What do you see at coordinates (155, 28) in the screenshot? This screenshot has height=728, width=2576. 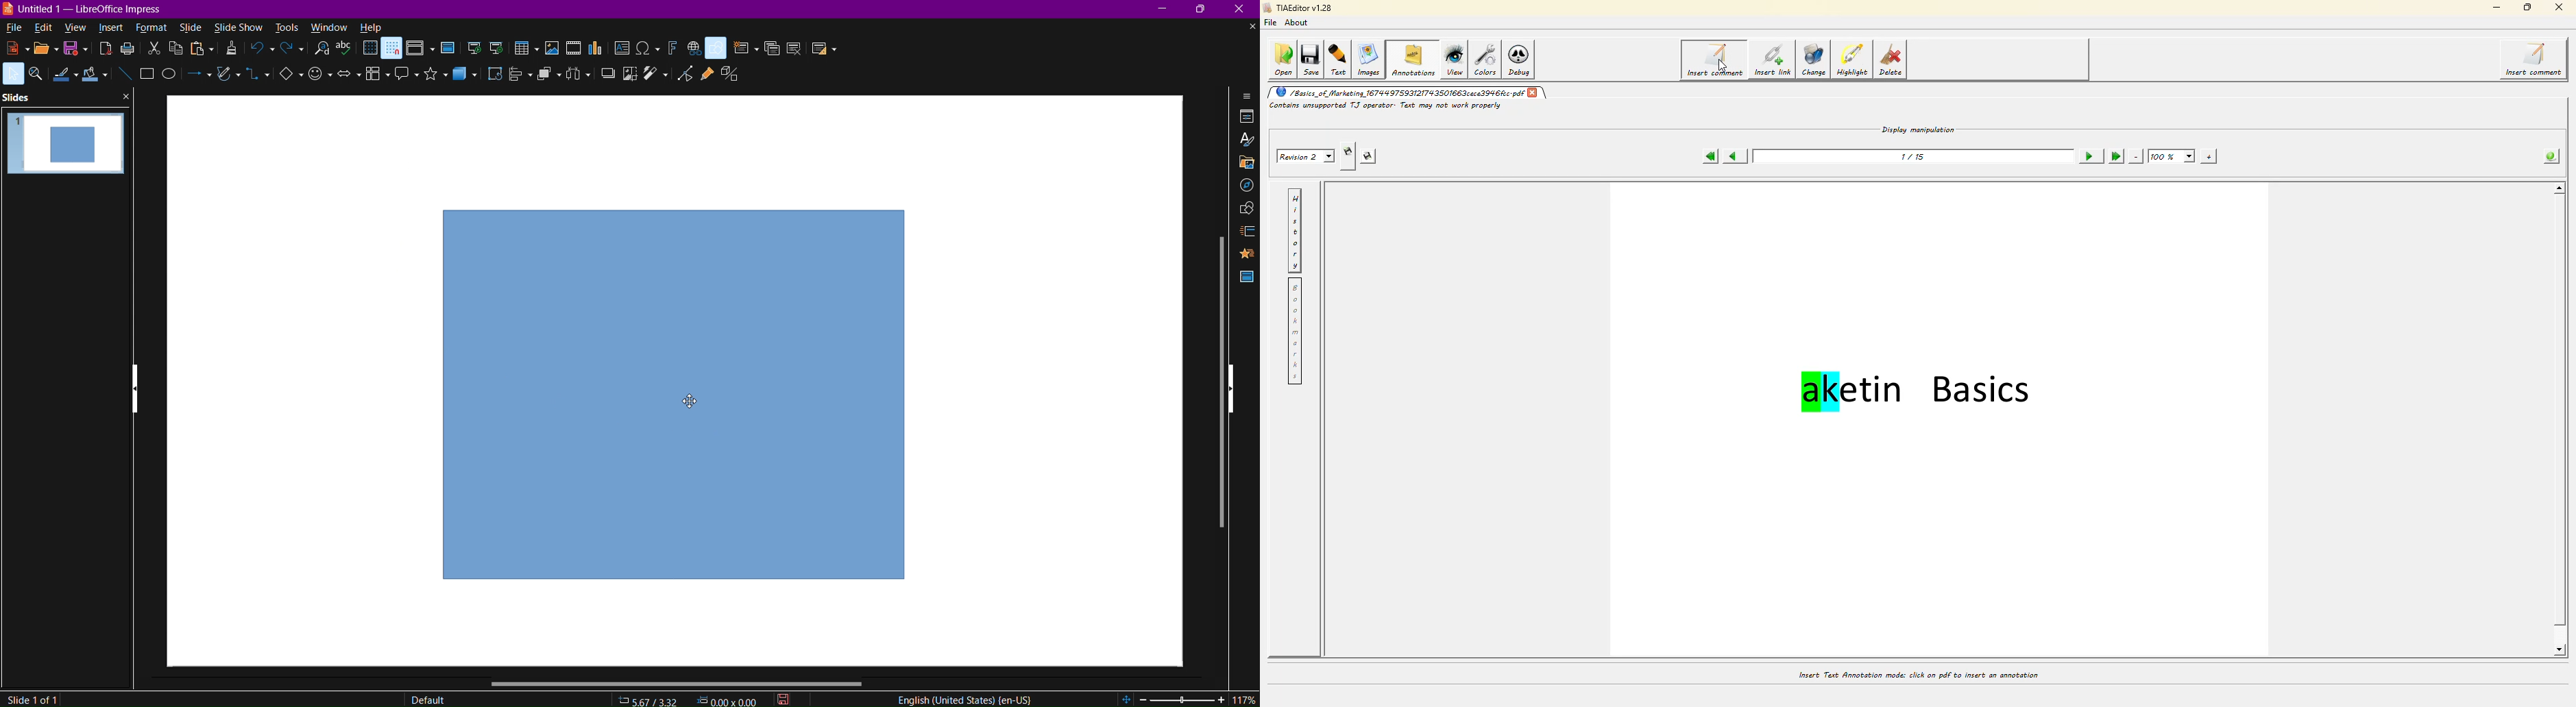 I see `format` at bounding box center [155, 28].